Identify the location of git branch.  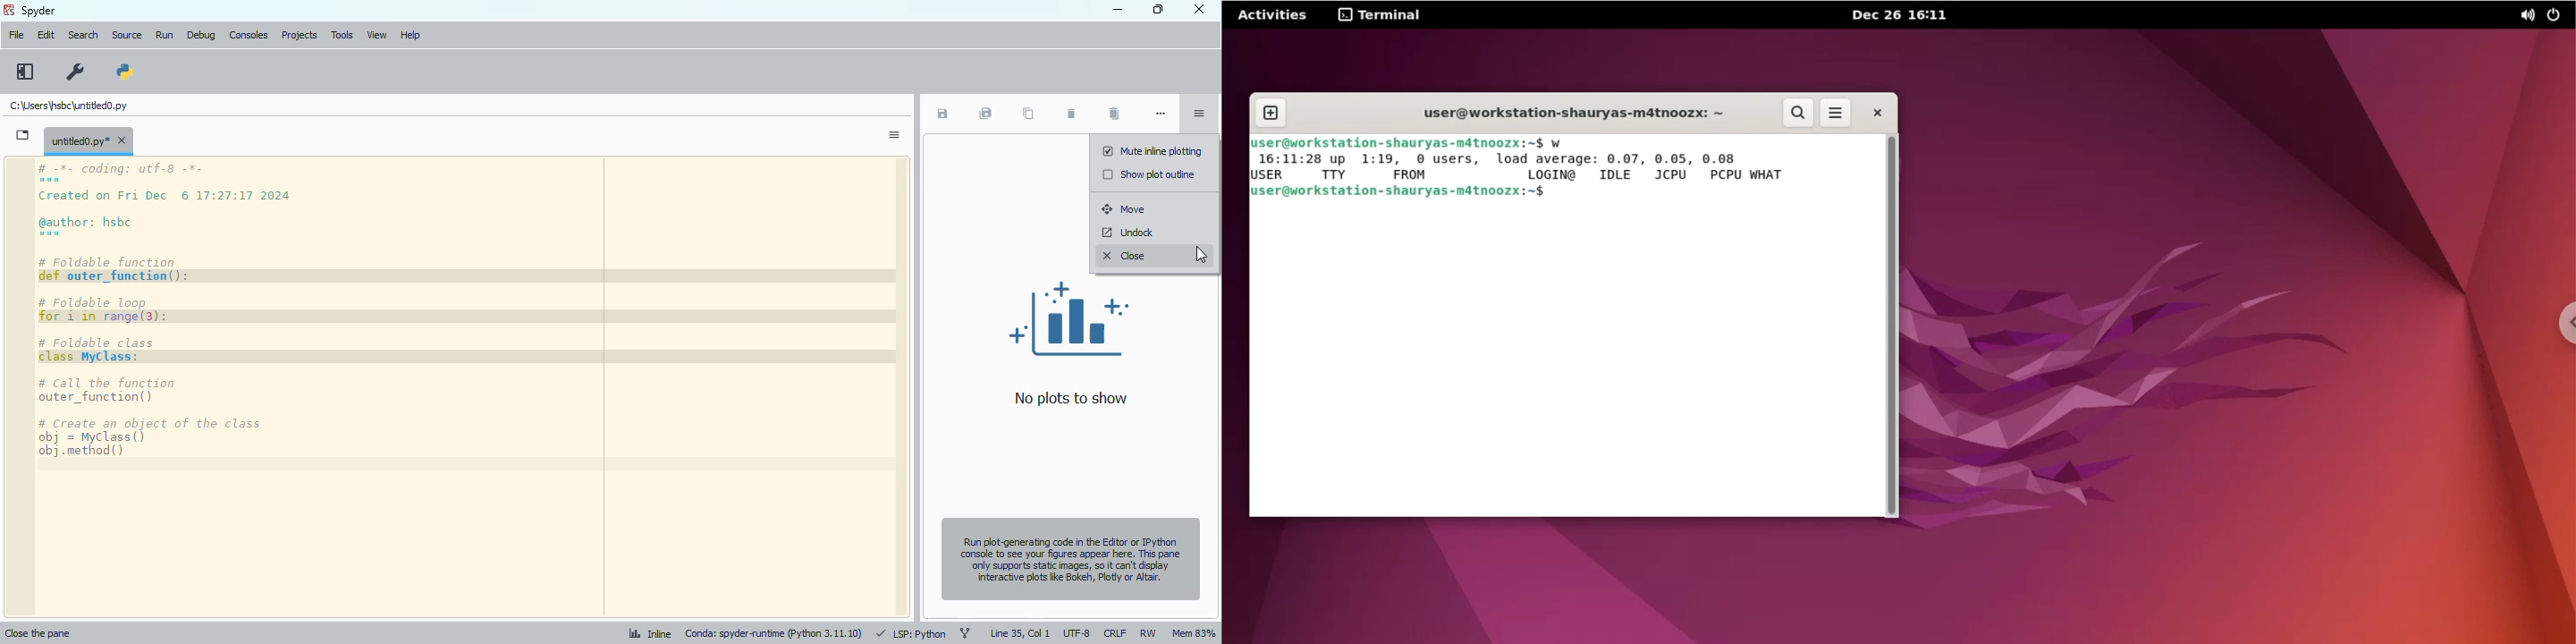
(966, 631).